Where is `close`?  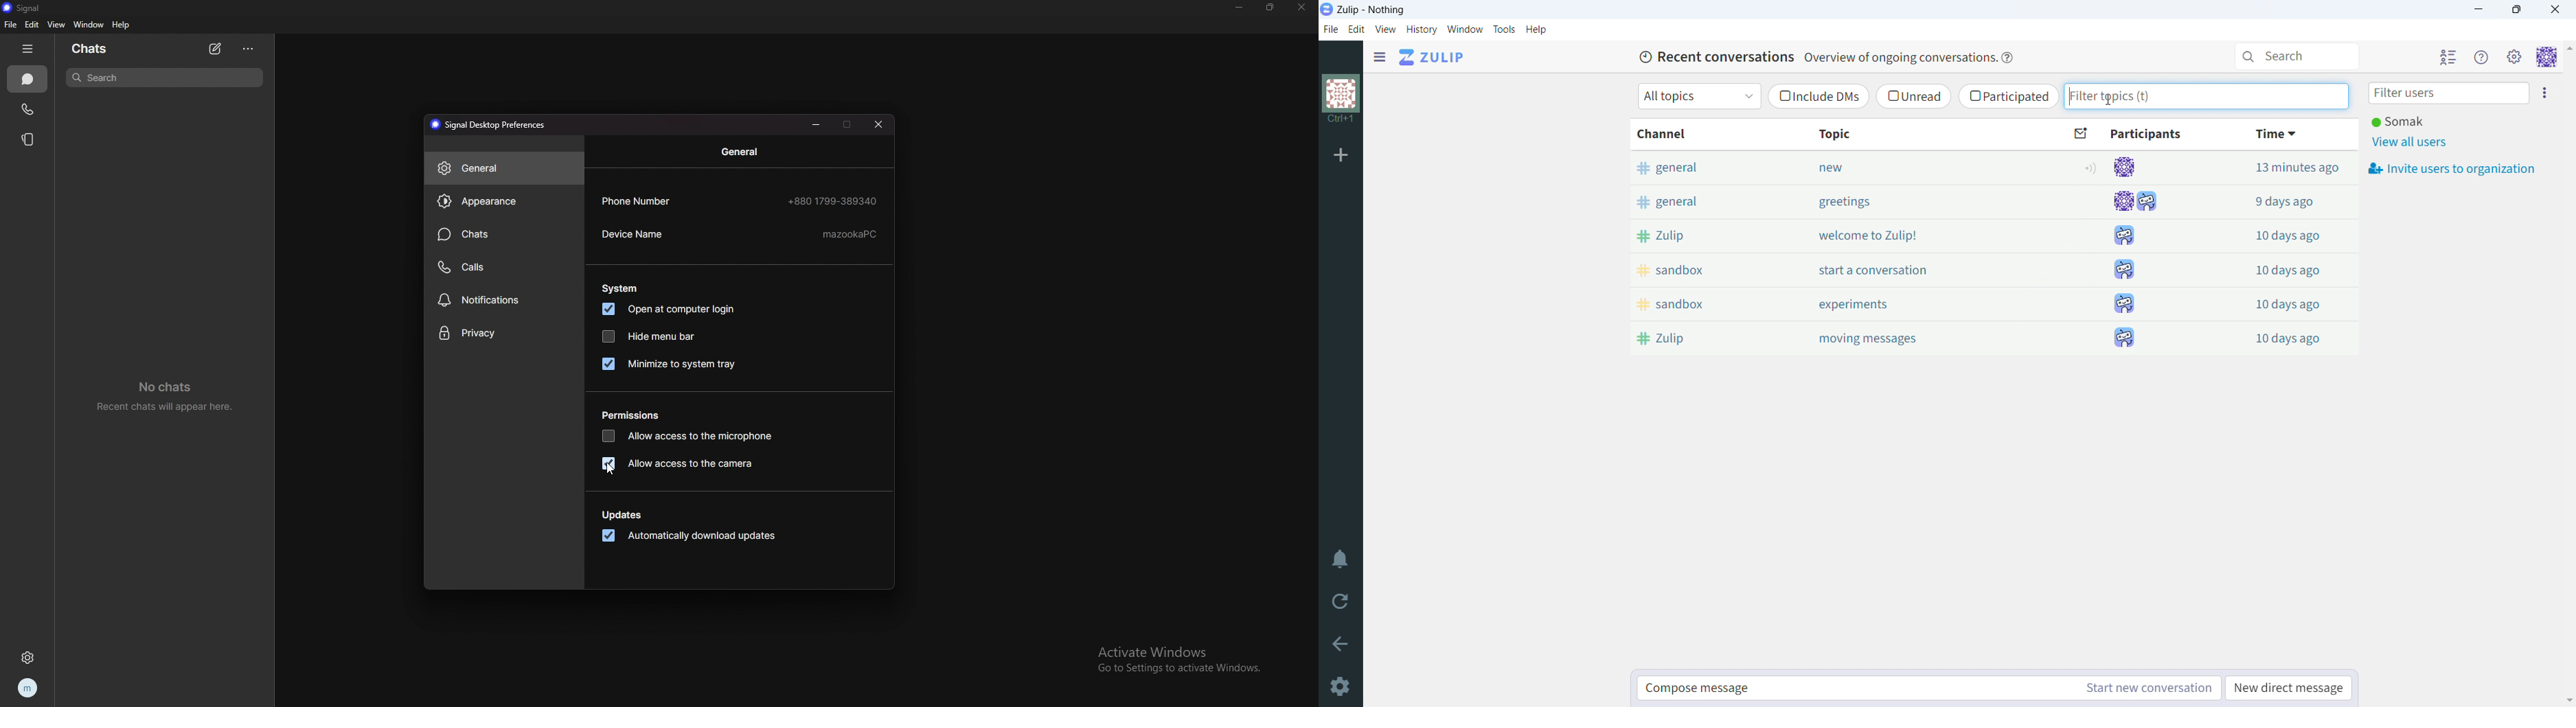
close is located at coordinates (2554, 10).